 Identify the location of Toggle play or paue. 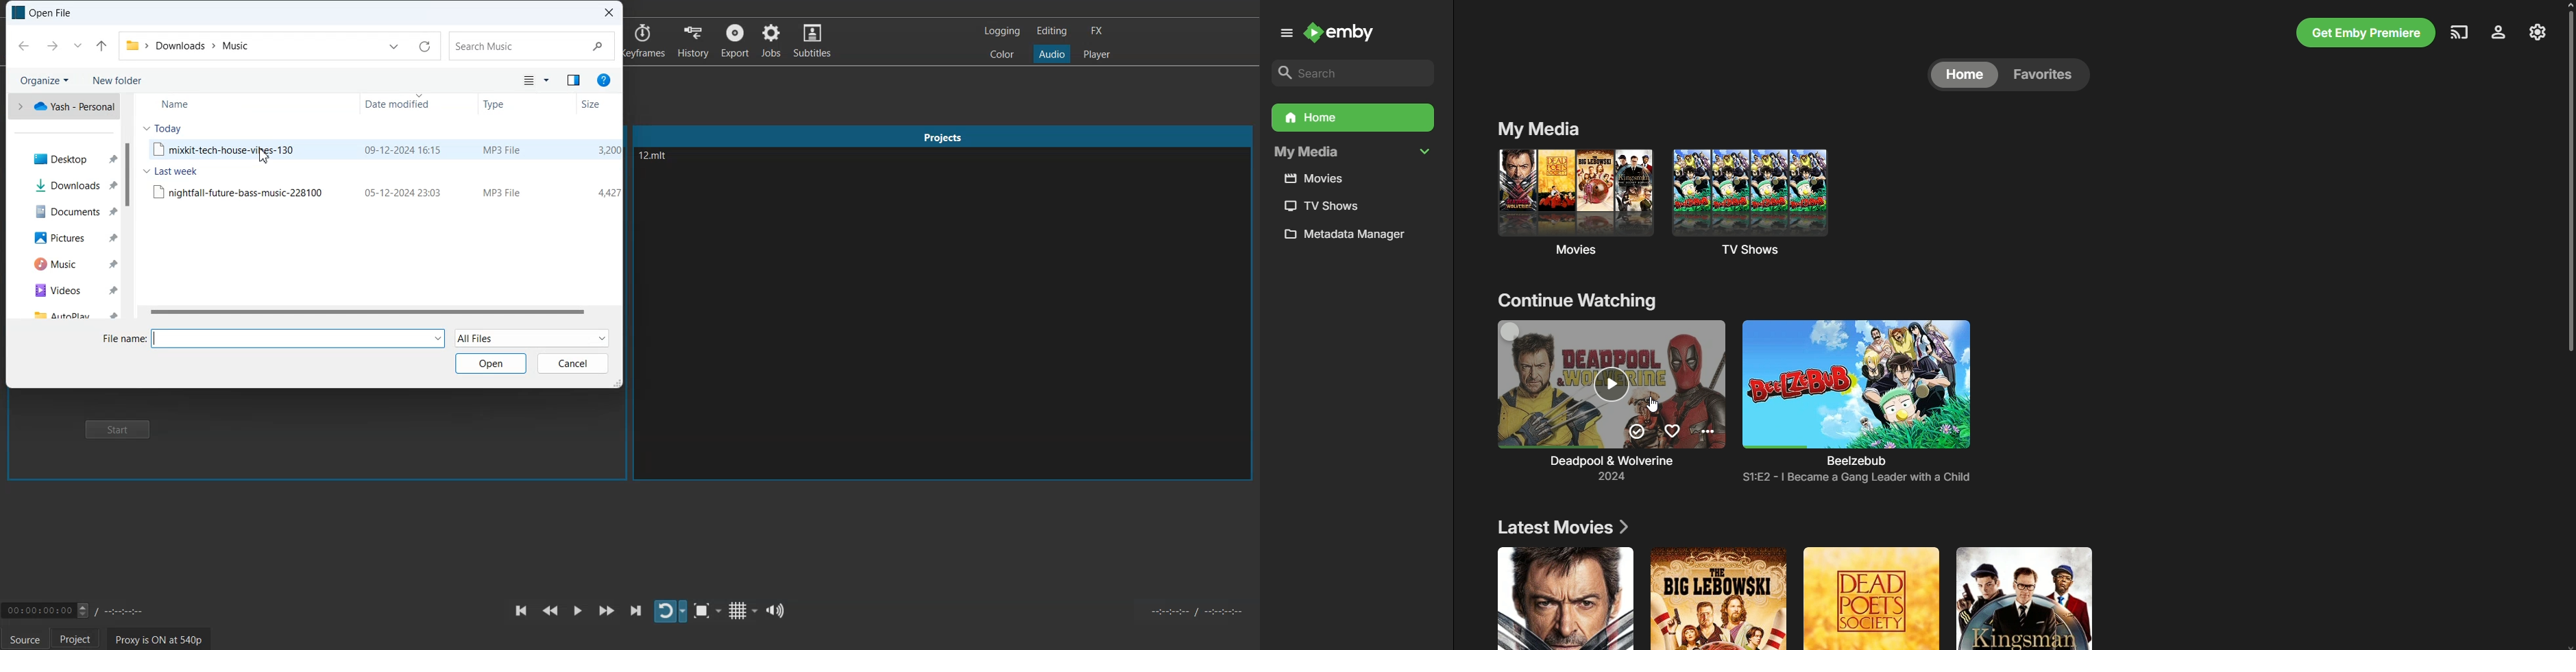
(578, 610).